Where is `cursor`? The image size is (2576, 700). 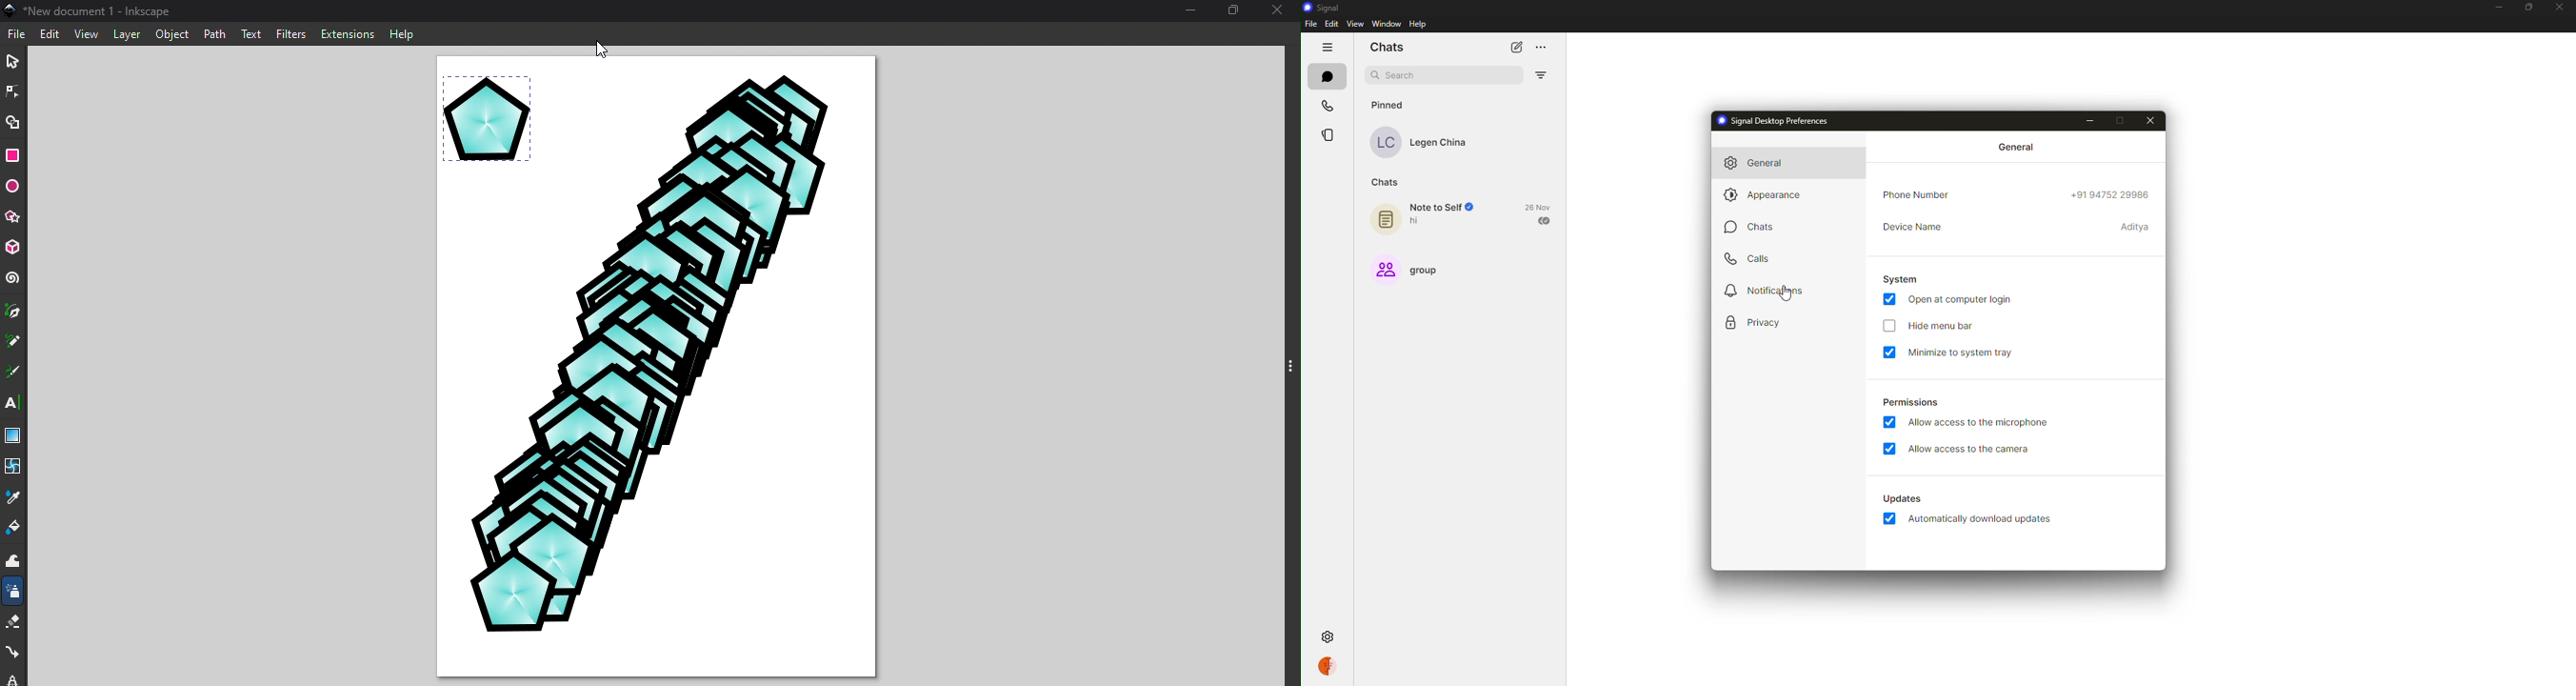
cursor is located at coordinates (1786, 294).